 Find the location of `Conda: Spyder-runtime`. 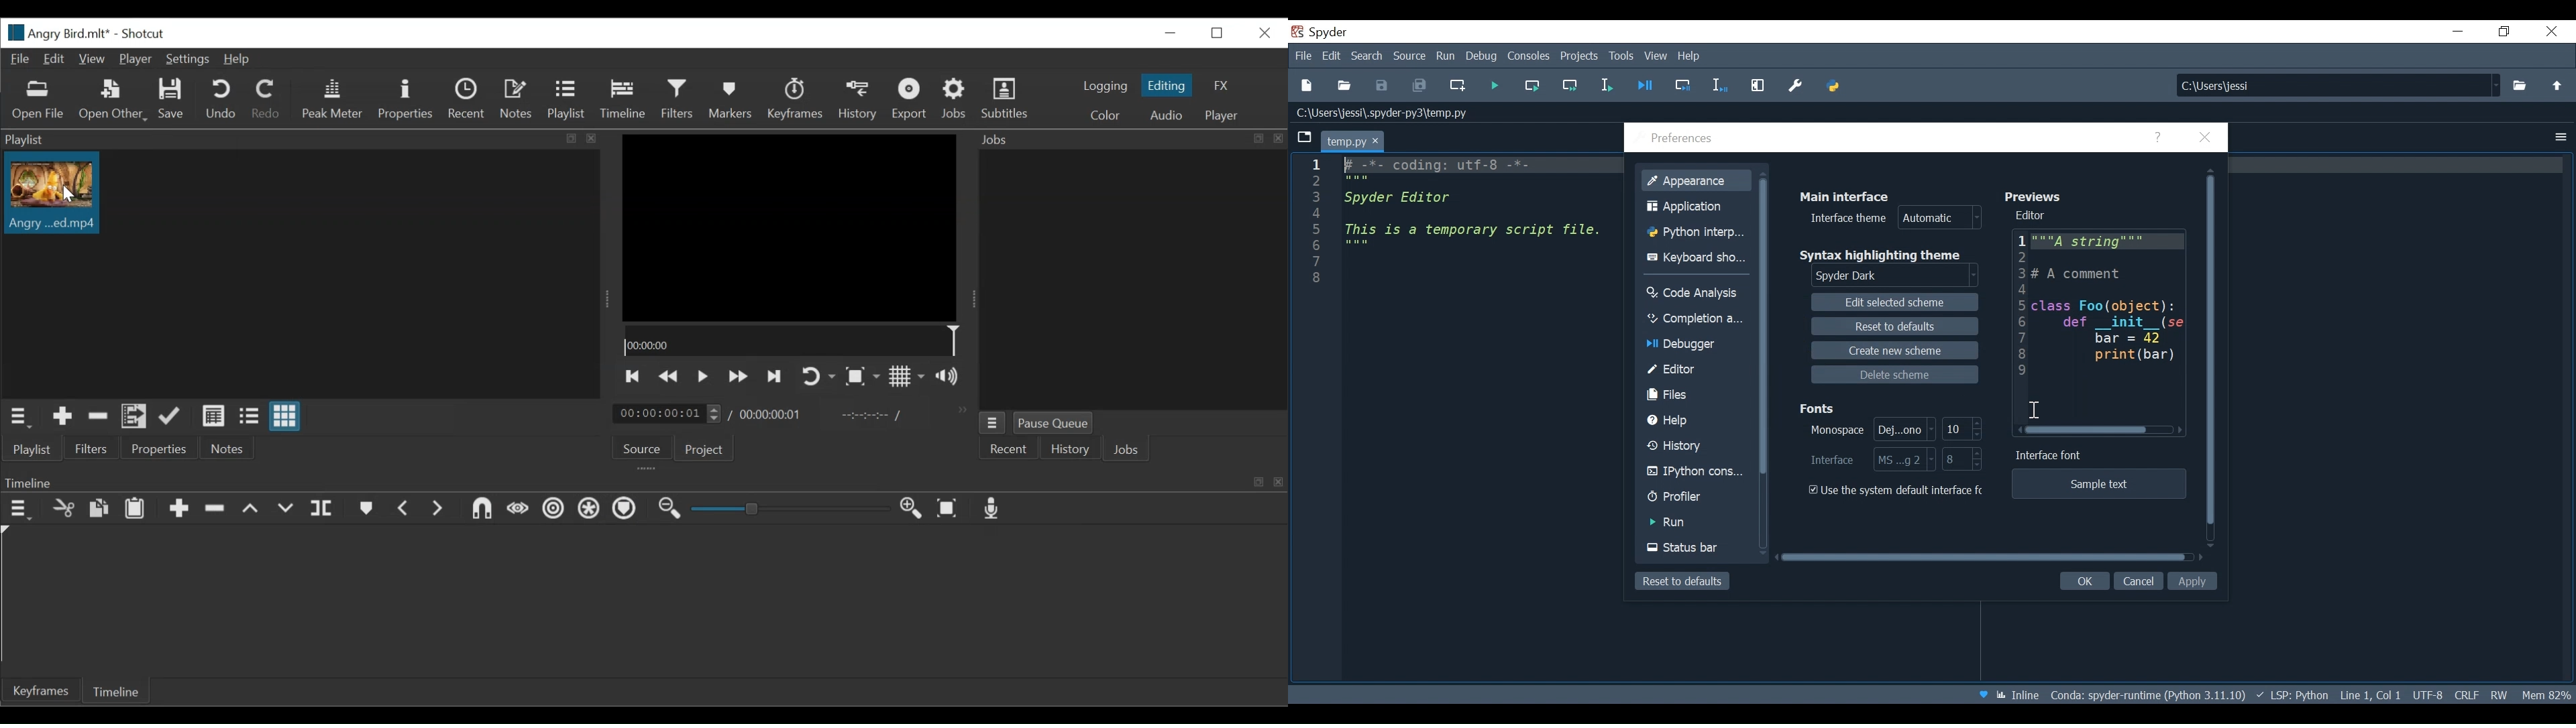

Conda: Spyder-runtime is located at coordinates (2147, 695).